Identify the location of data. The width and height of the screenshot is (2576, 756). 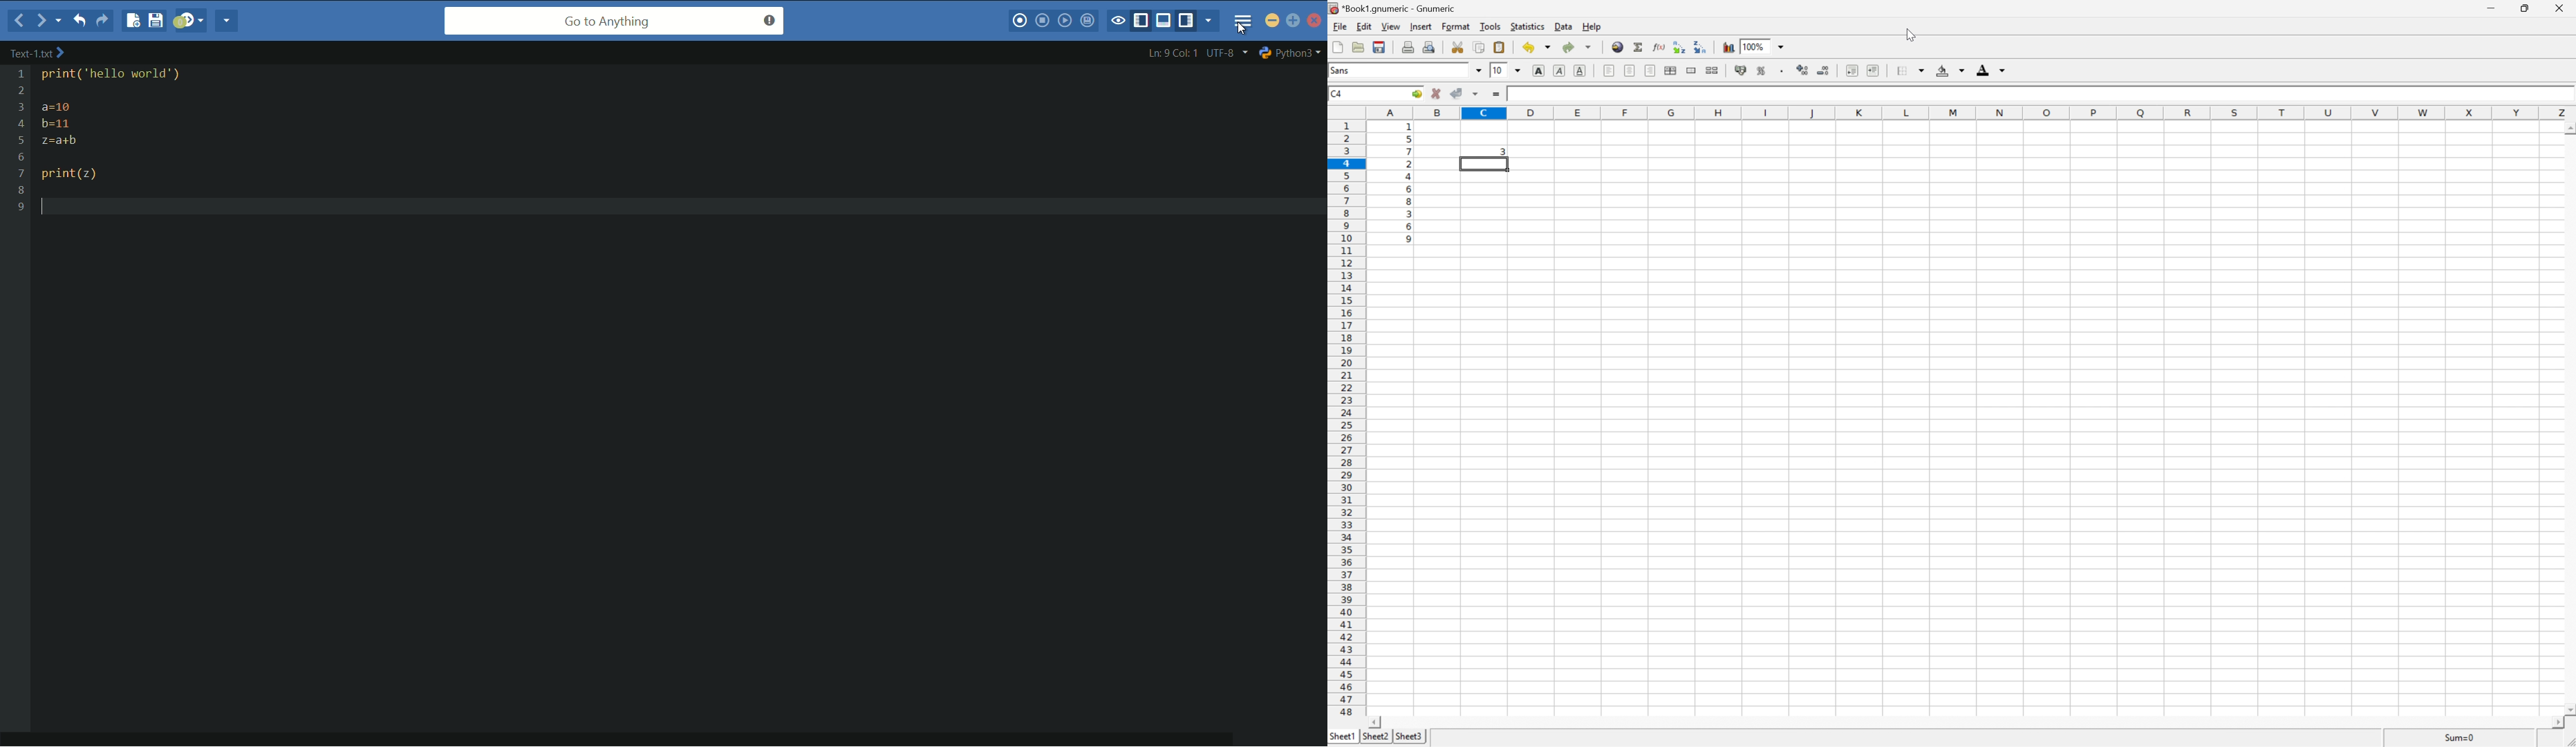
(1563, 26).